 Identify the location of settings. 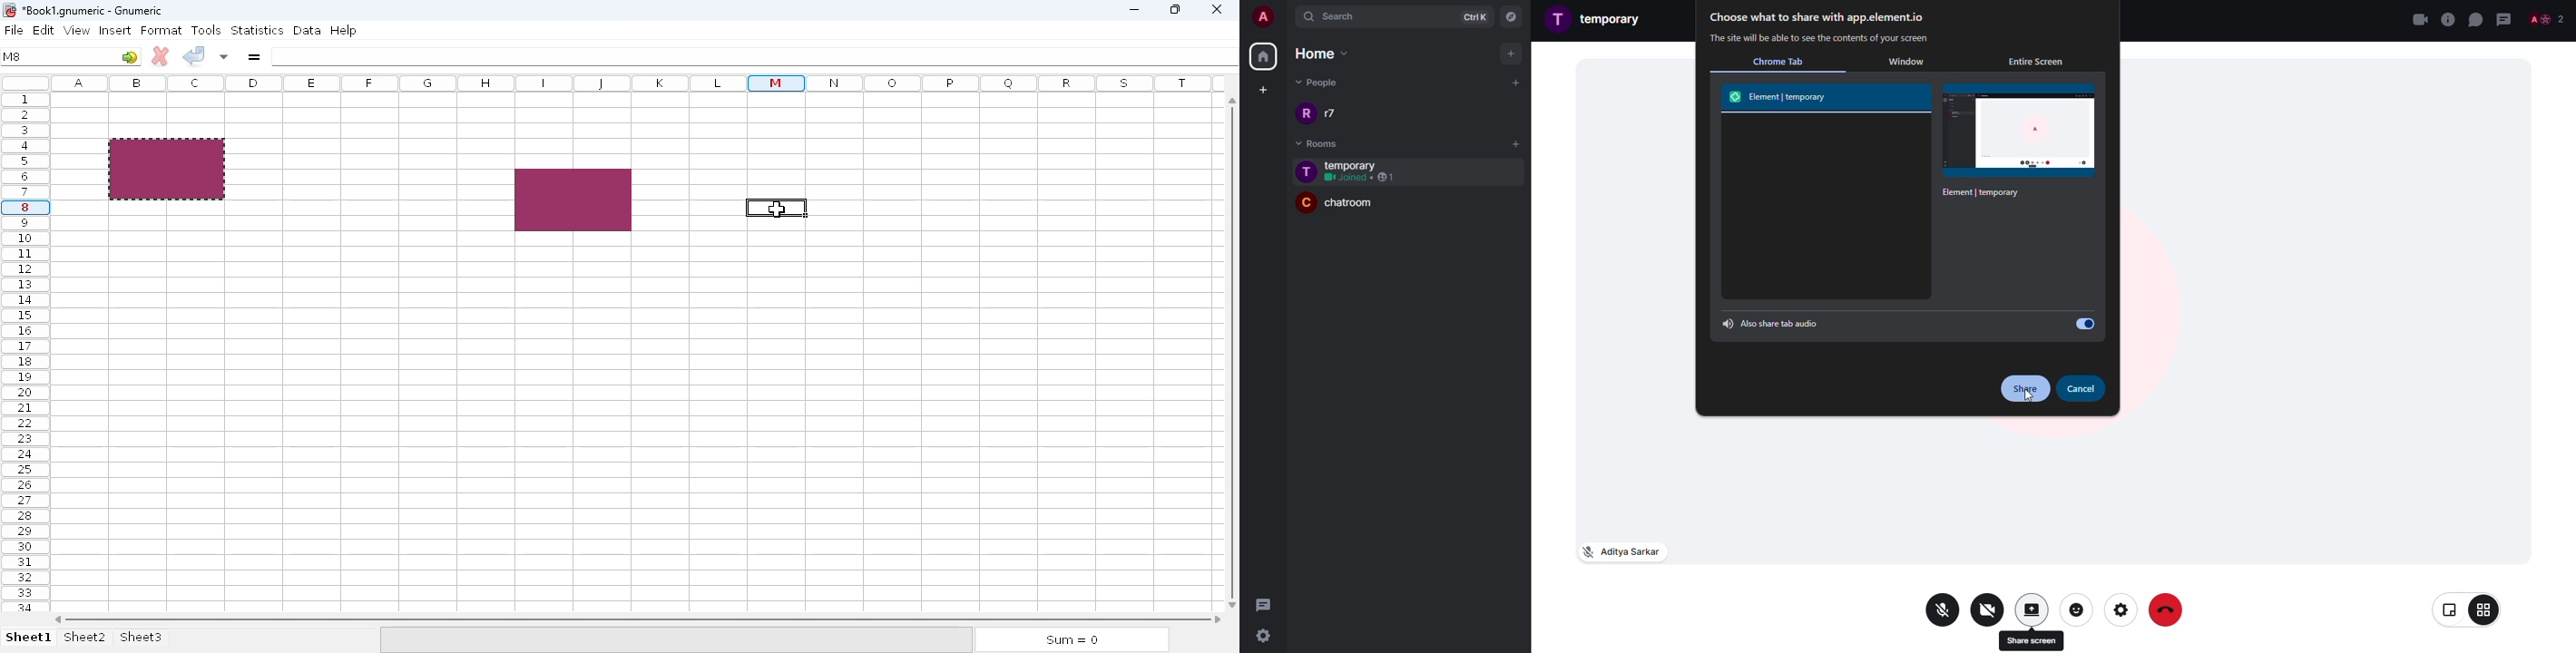
(2120, 610).